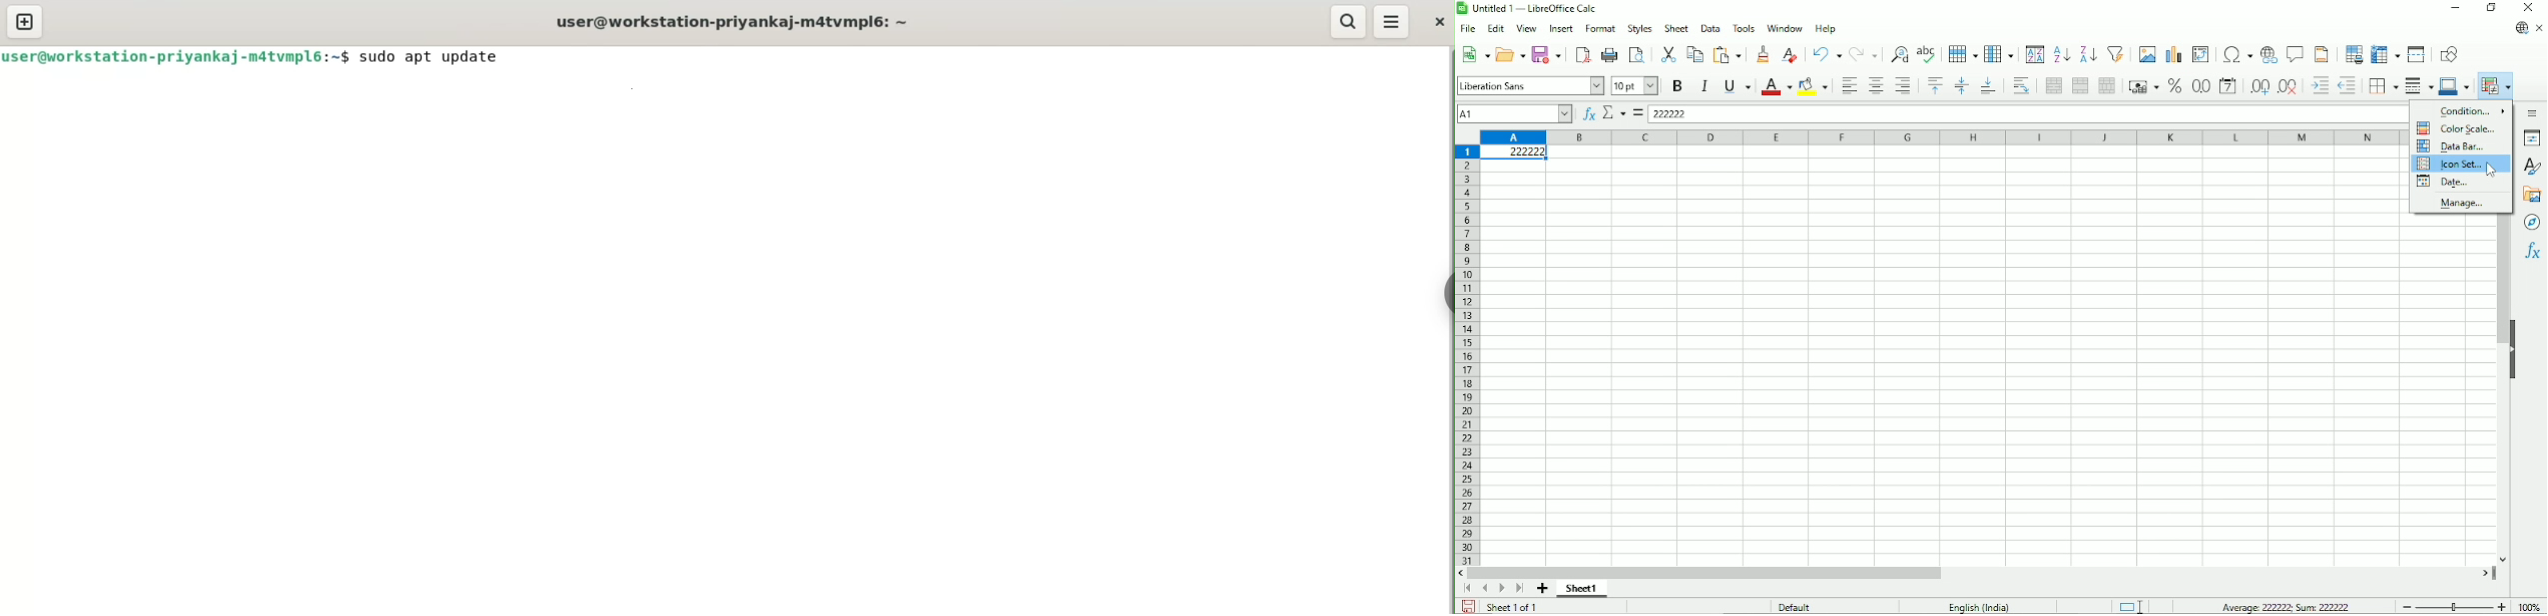 This screenshot has height=616, width=2548. What do you see at coordinates (2148, 52) in the screenshot?
I see `Insert image` at bounding box center [2148, 52].